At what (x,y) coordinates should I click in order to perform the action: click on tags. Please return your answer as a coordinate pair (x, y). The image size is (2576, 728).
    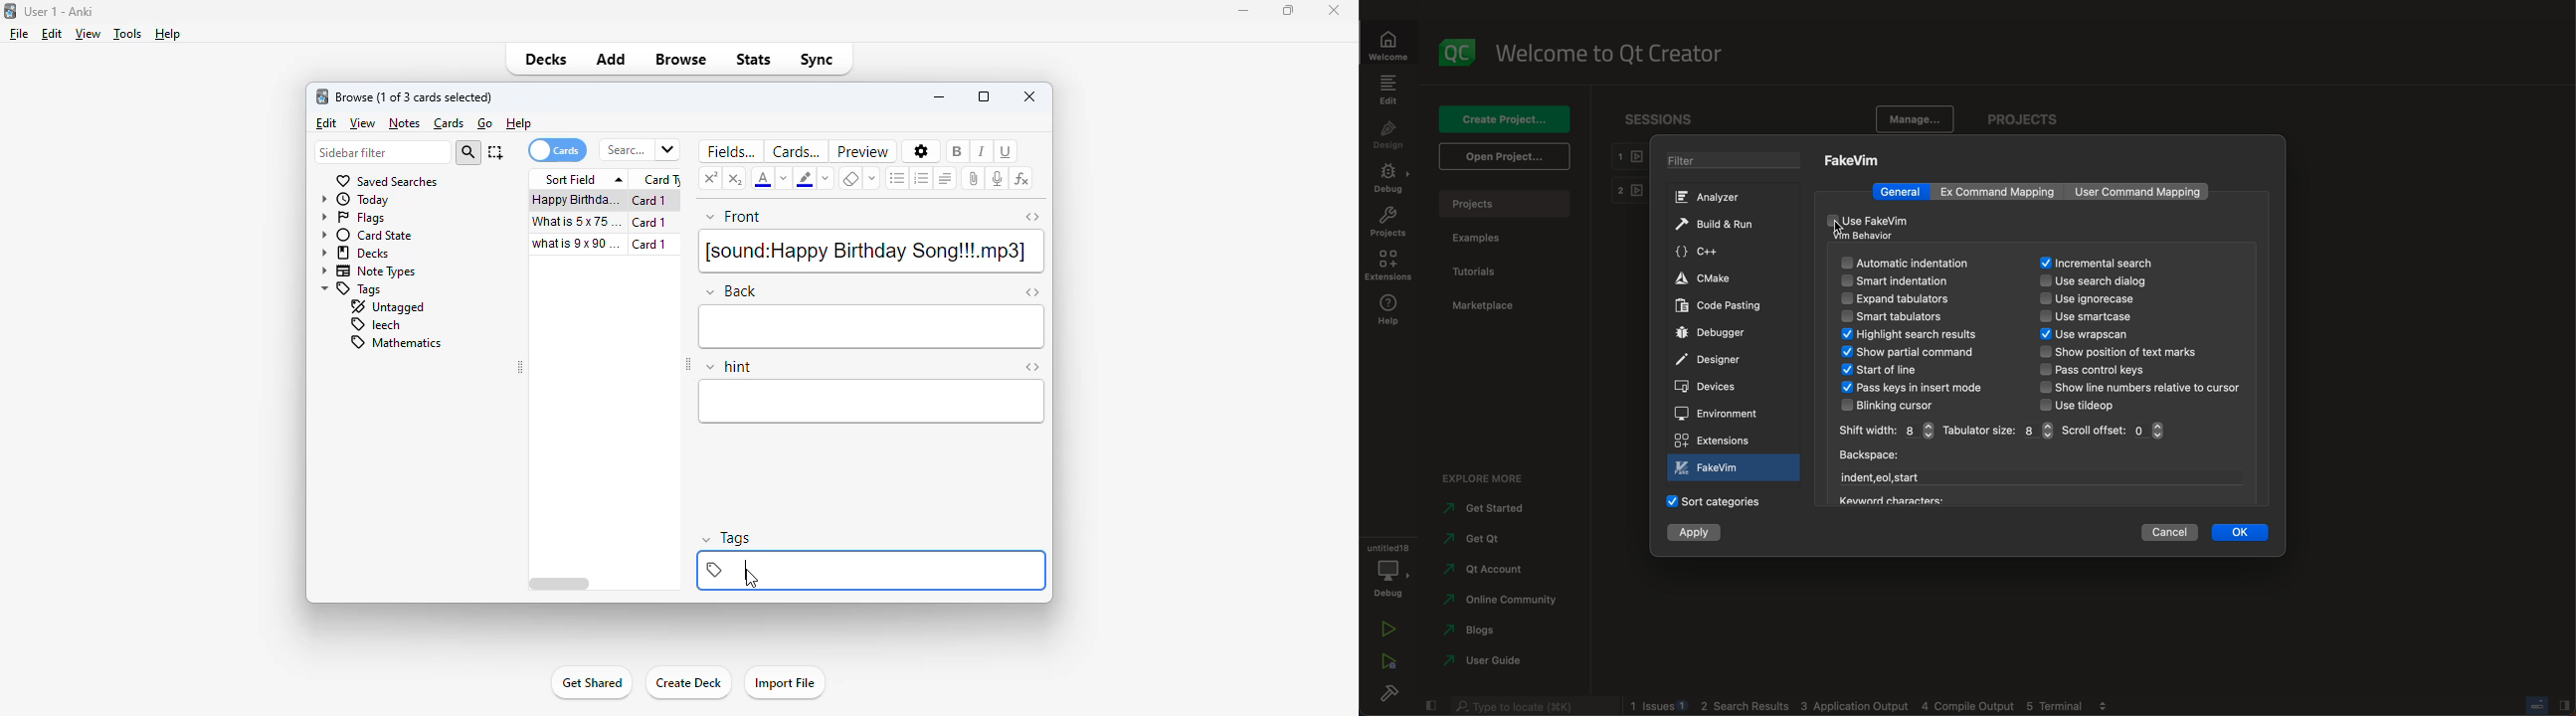
    Looking at the image, I should click on (352, 289).